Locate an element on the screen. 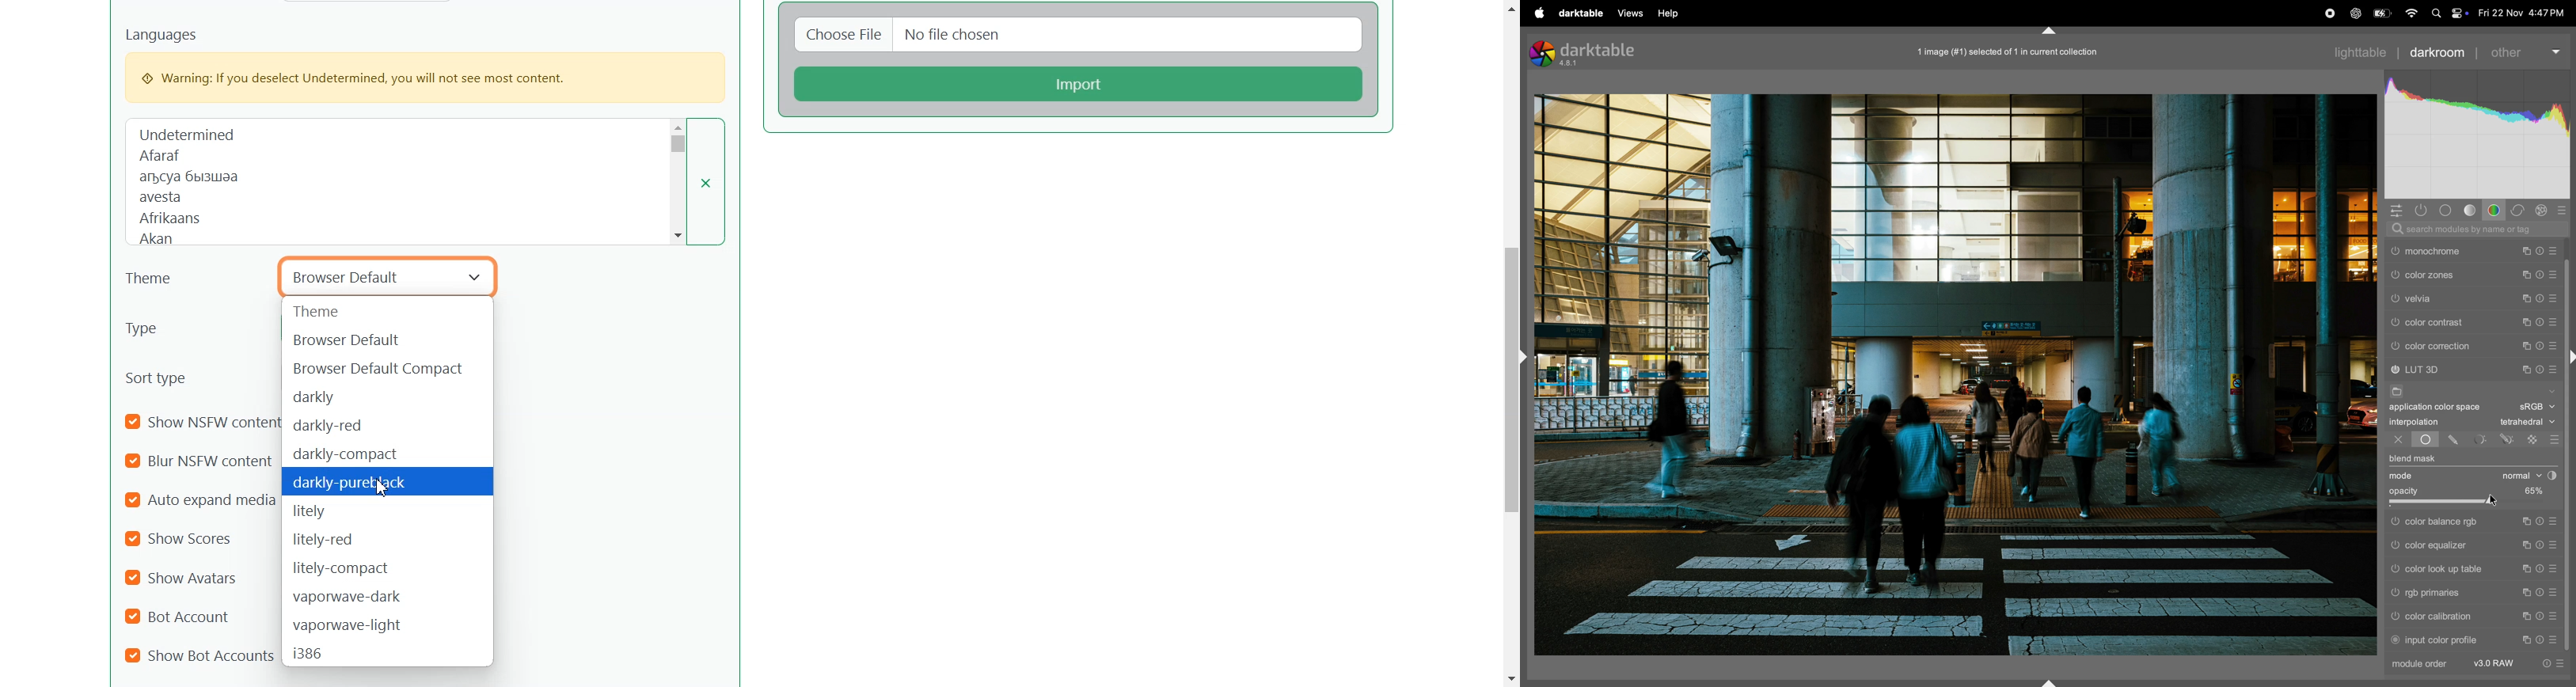  Show NSFW content is located at coordinates (203, 423).